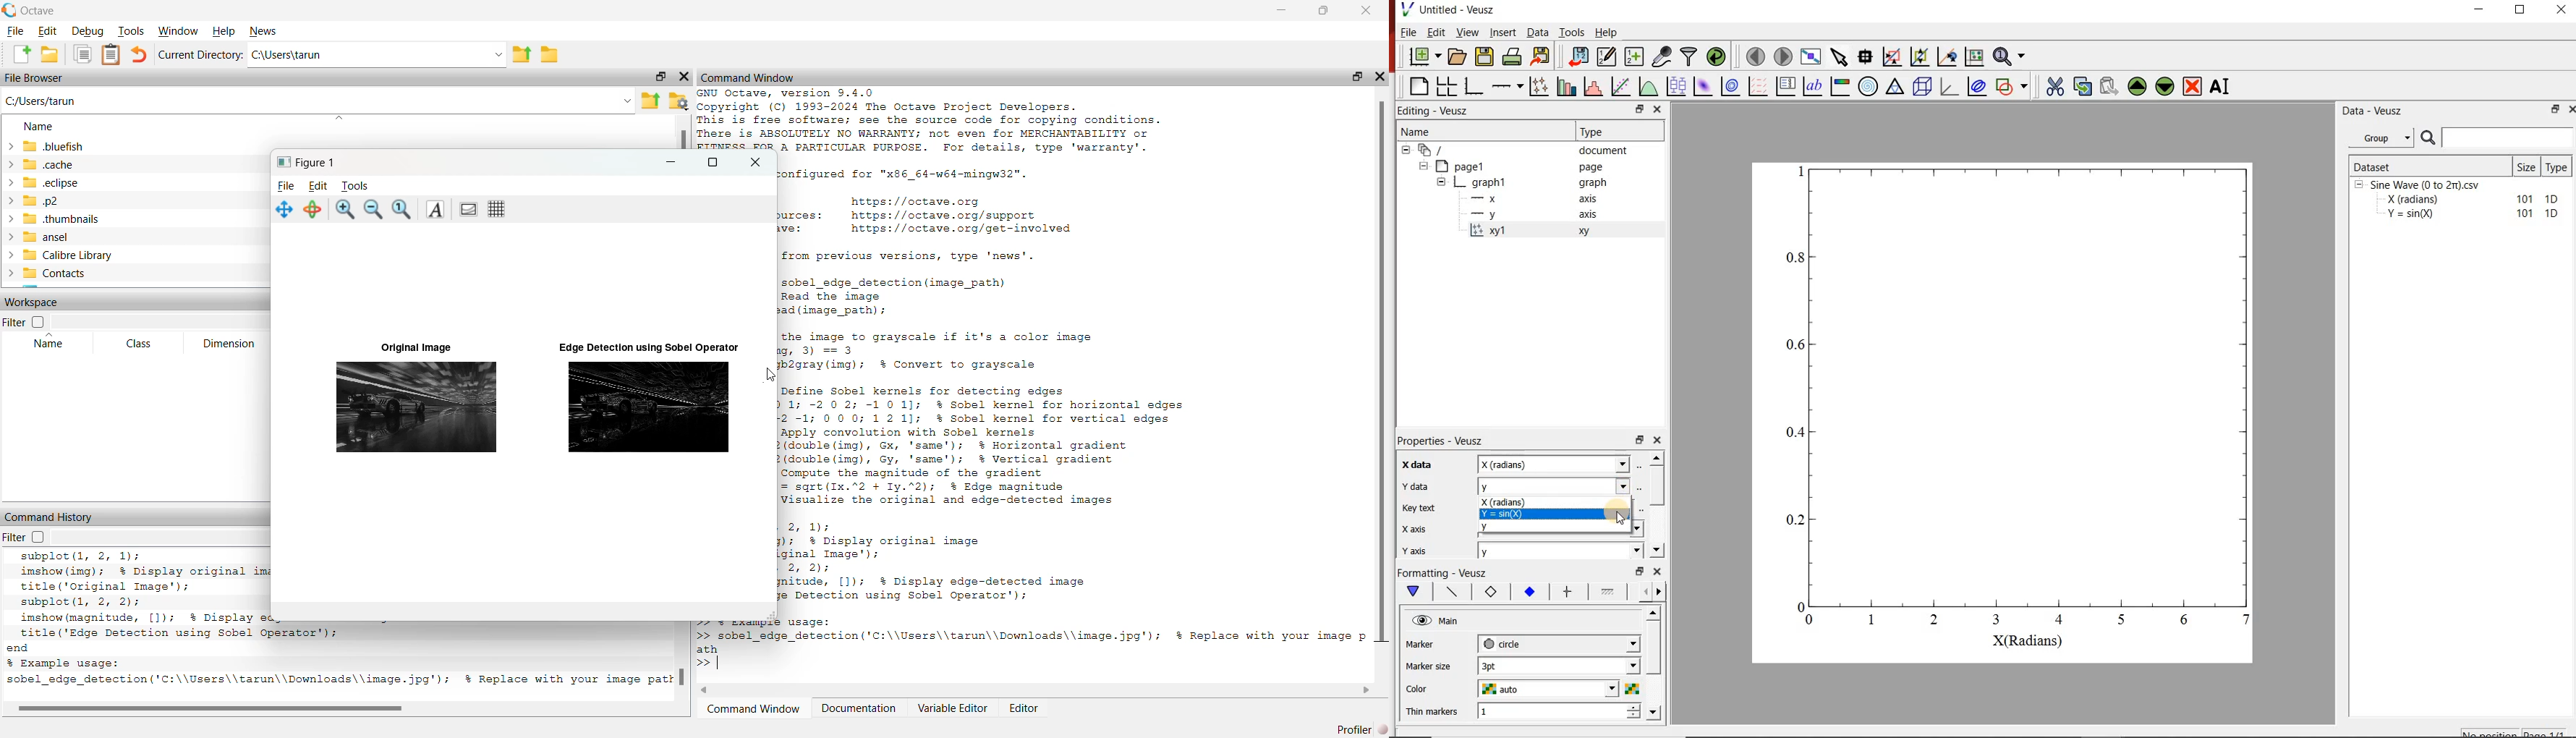  Describe the element at coordinates (1661, 592) in the screenshot. I see `Move right` at that location.